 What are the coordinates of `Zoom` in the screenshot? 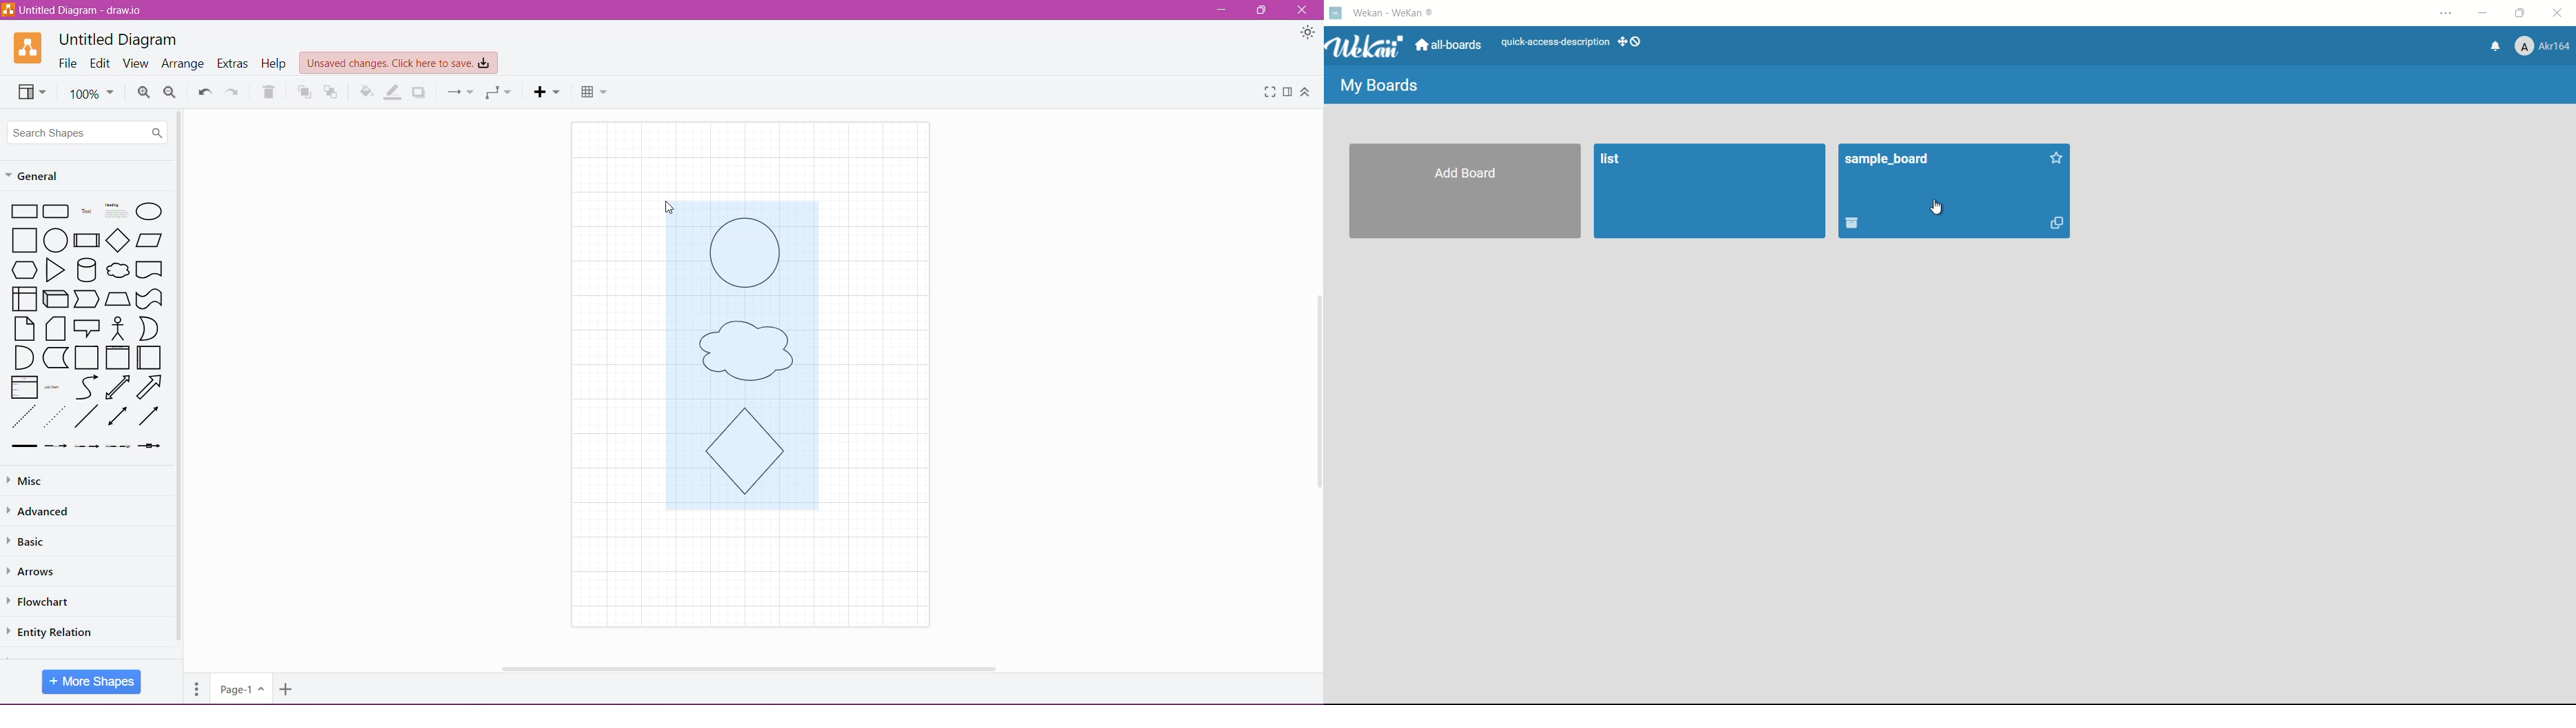 It's located at (91, 92).